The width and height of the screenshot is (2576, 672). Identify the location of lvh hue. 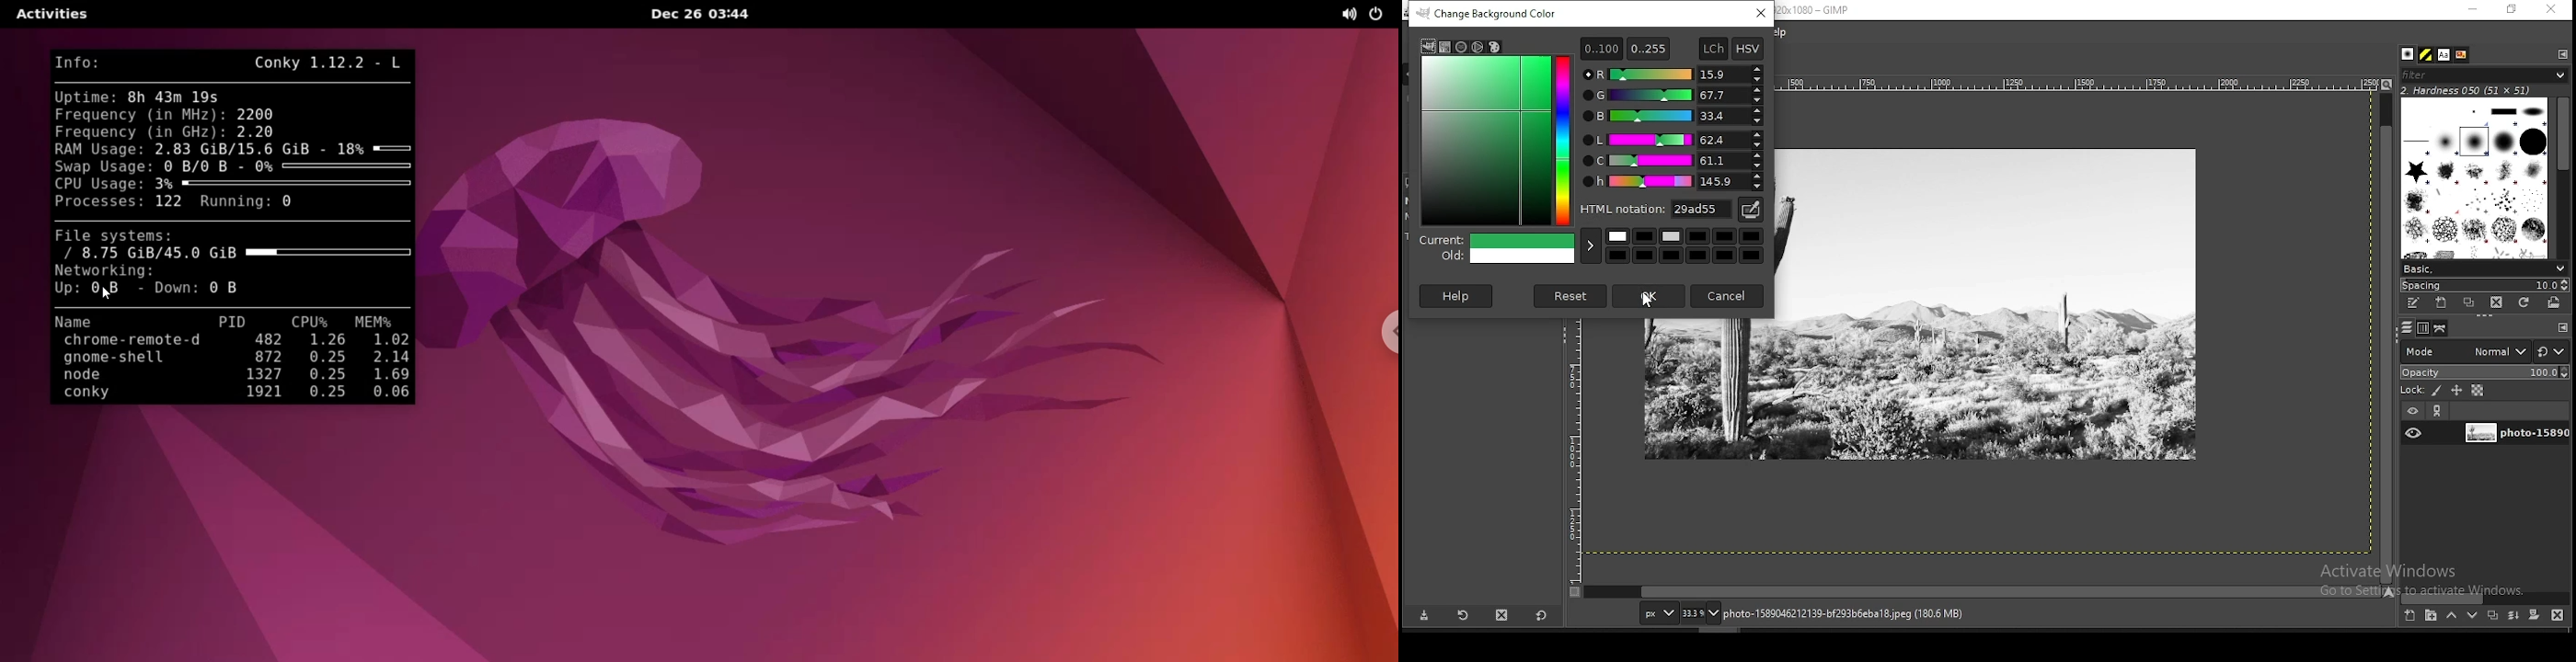
(1673, 182).